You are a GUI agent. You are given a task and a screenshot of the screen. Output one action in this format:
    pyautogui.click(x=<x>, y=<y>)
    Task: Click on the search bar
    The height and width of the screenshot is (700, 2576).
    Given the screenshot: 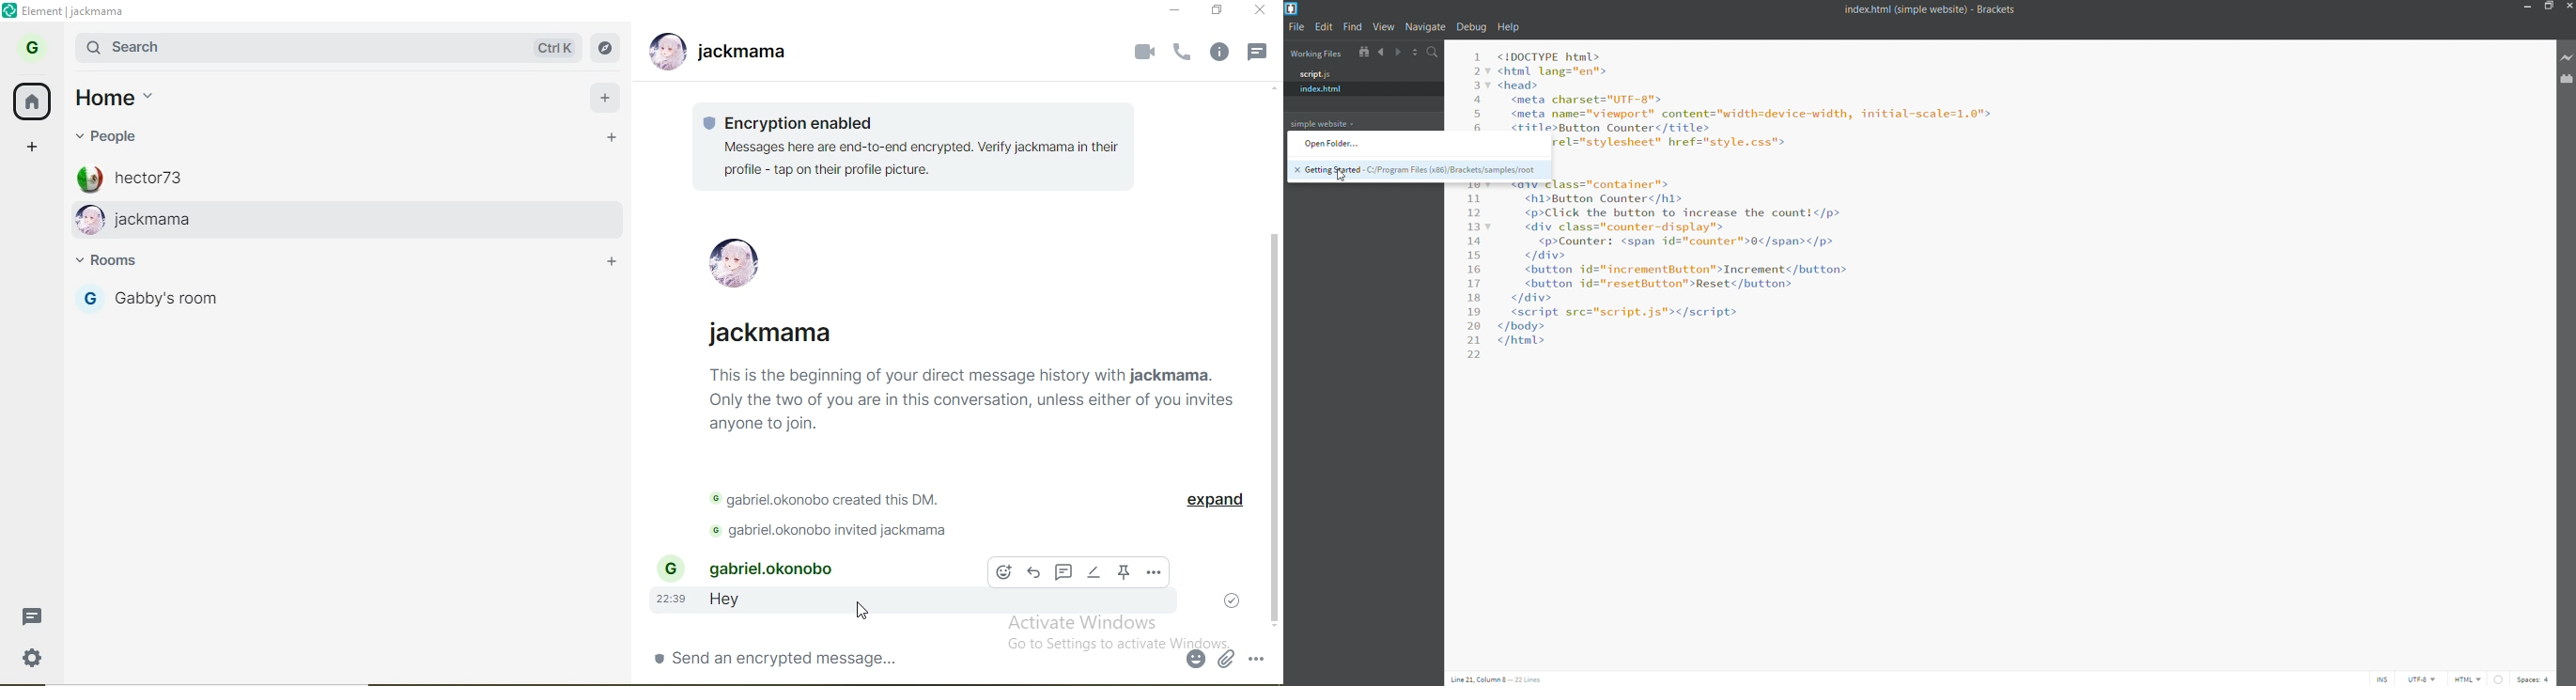 What is the action you would take?
    pyautogui.click(x=286, y=47)
    